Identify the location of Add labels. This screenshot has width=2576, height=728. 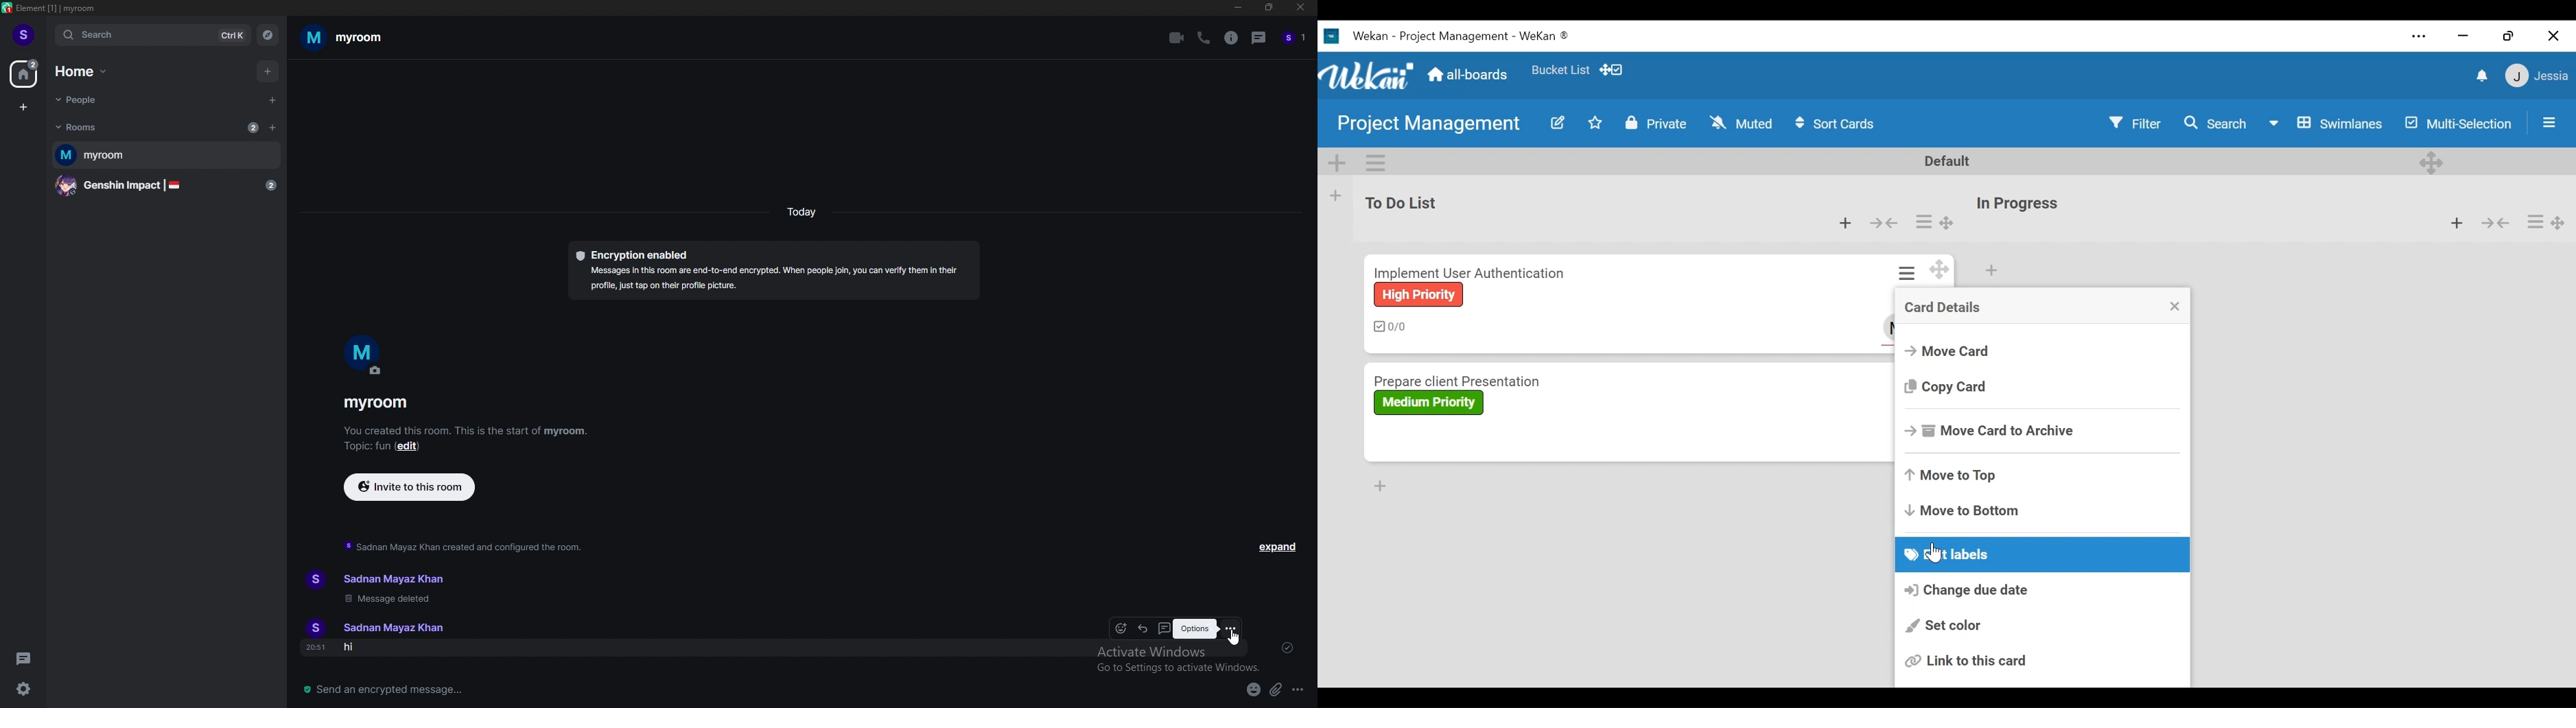
(2042, 554).